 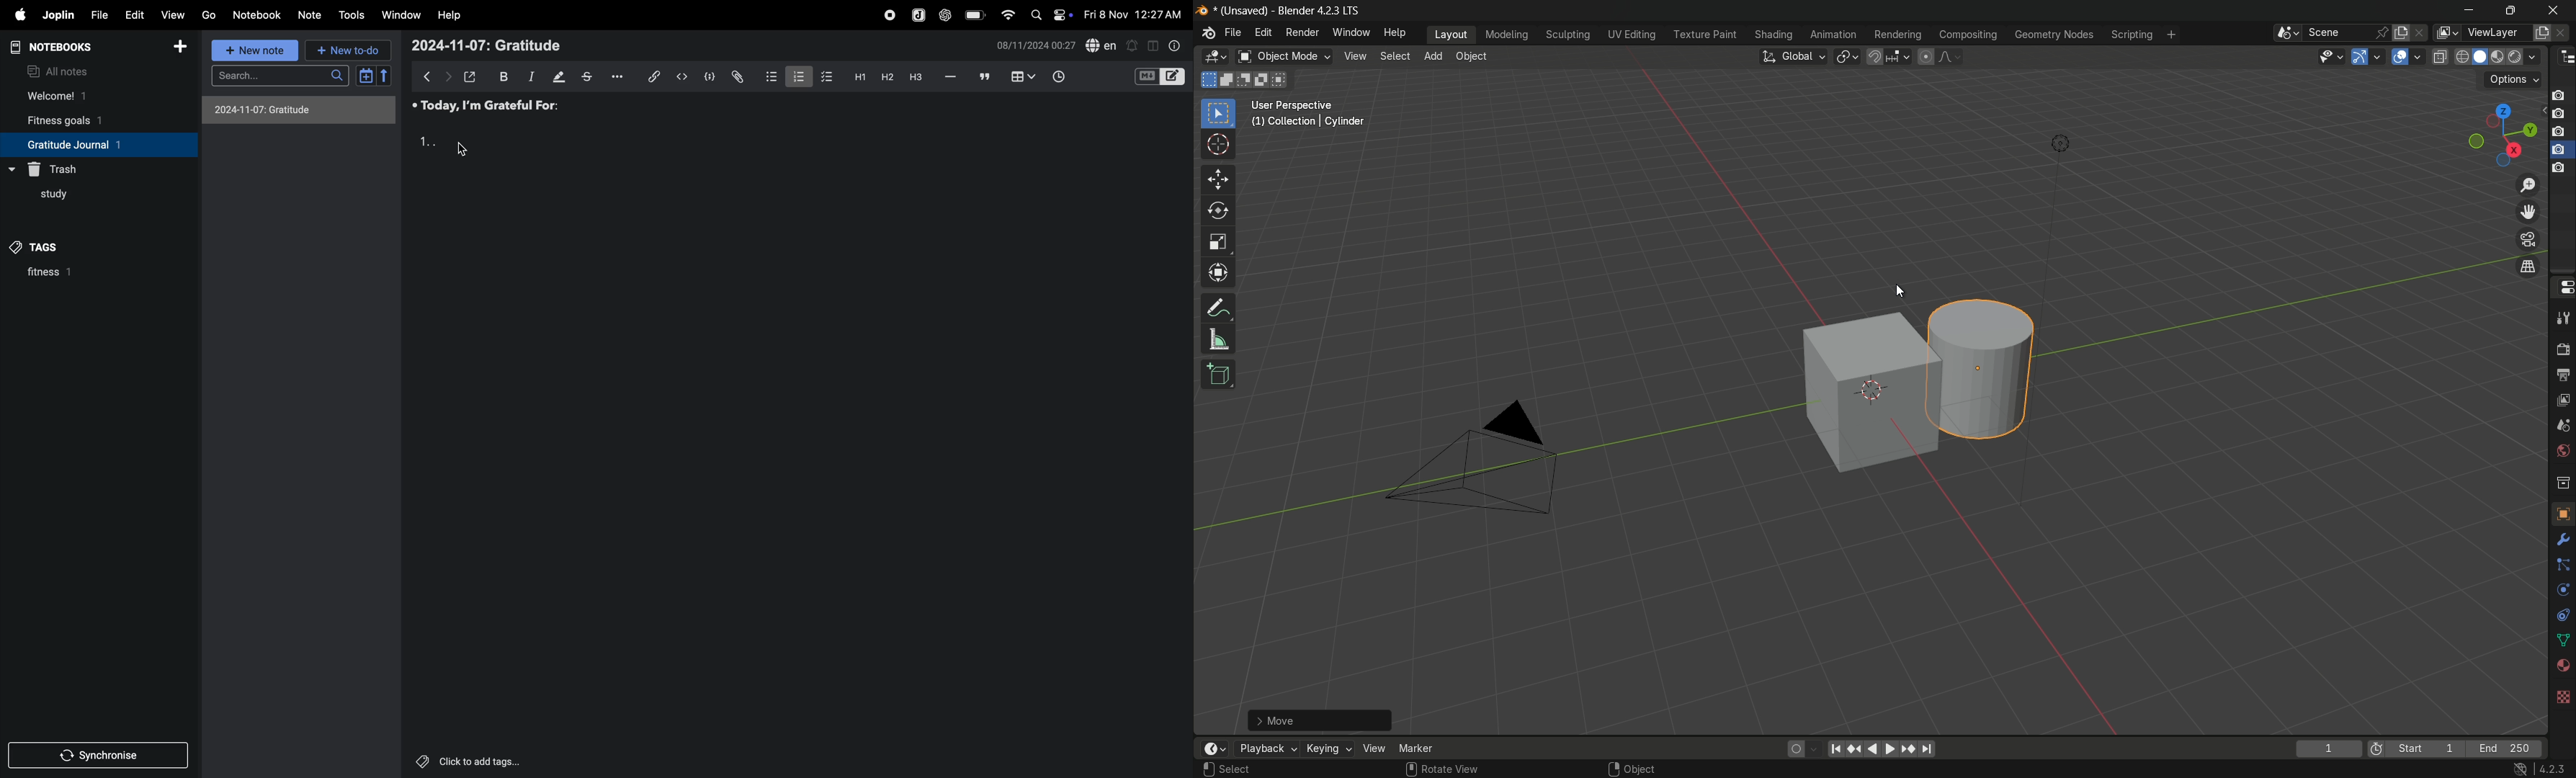 What do you see at coordinates (1217, 242) in the screenshot?
I see `scale` at bounding box center [1217, 242].